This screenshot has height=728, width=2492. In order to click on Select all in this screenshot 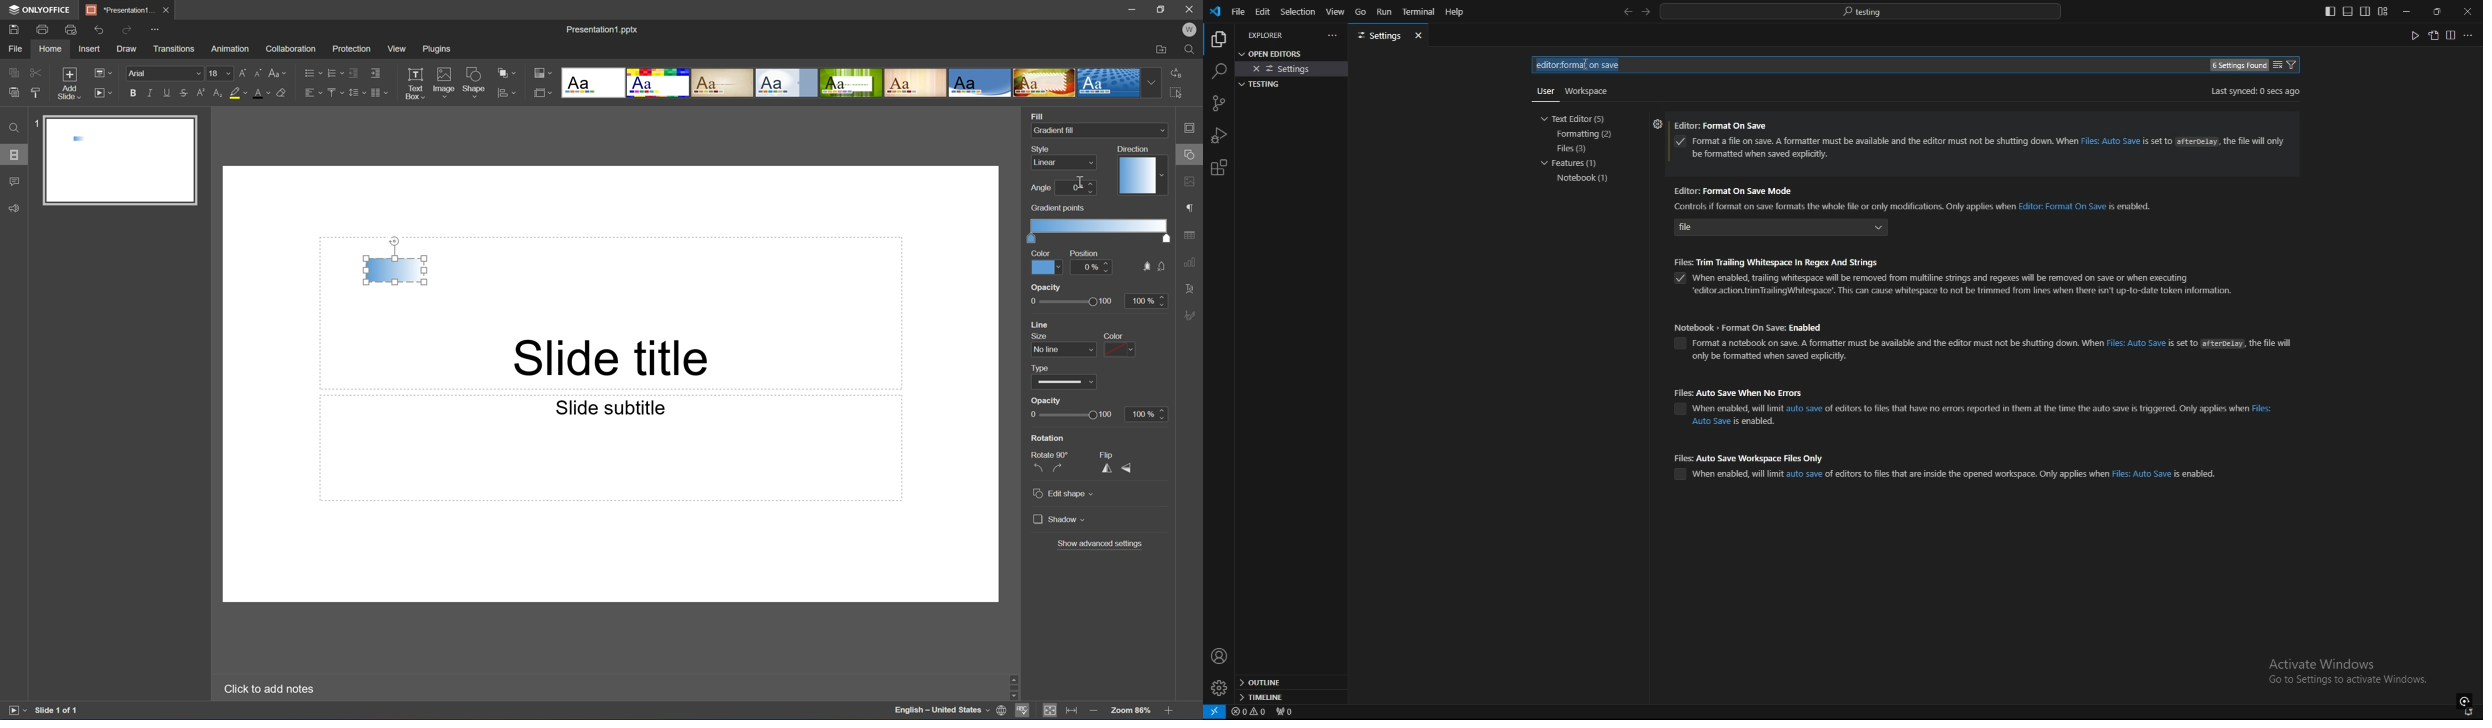, I will do `click(1179, 96)`.